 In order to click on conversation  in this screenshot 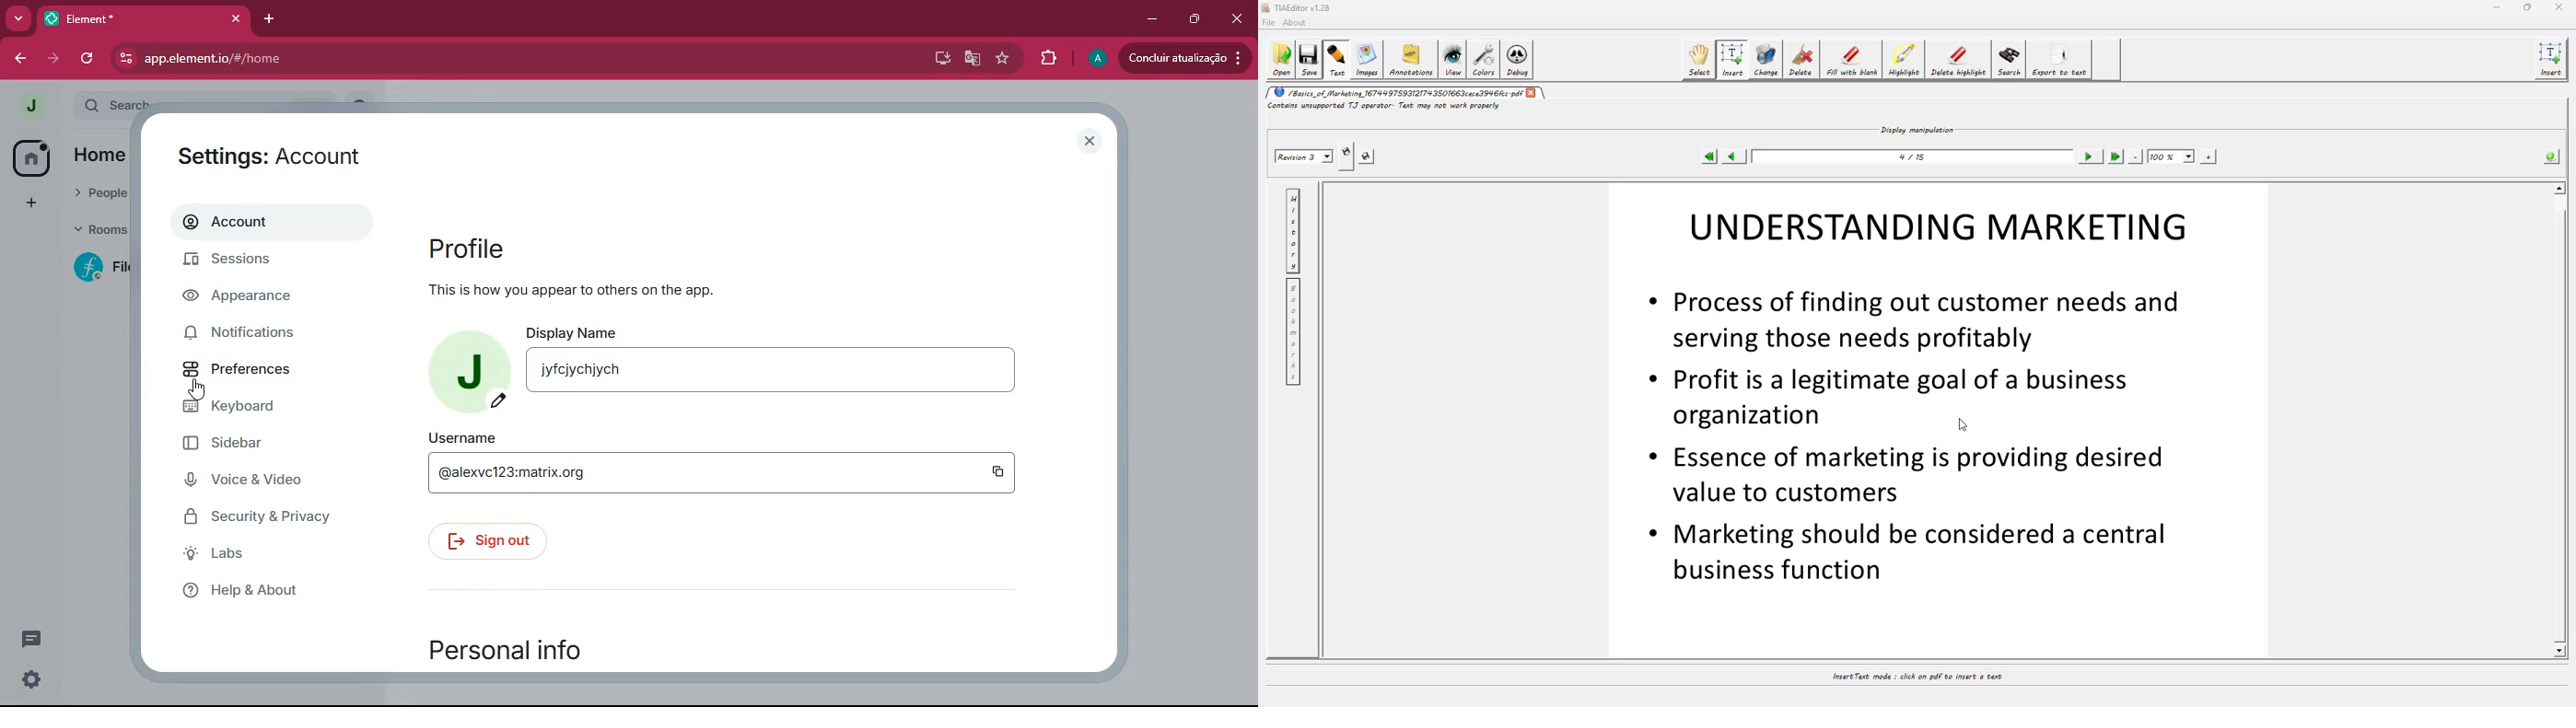, I will do `click(29, 639)`.